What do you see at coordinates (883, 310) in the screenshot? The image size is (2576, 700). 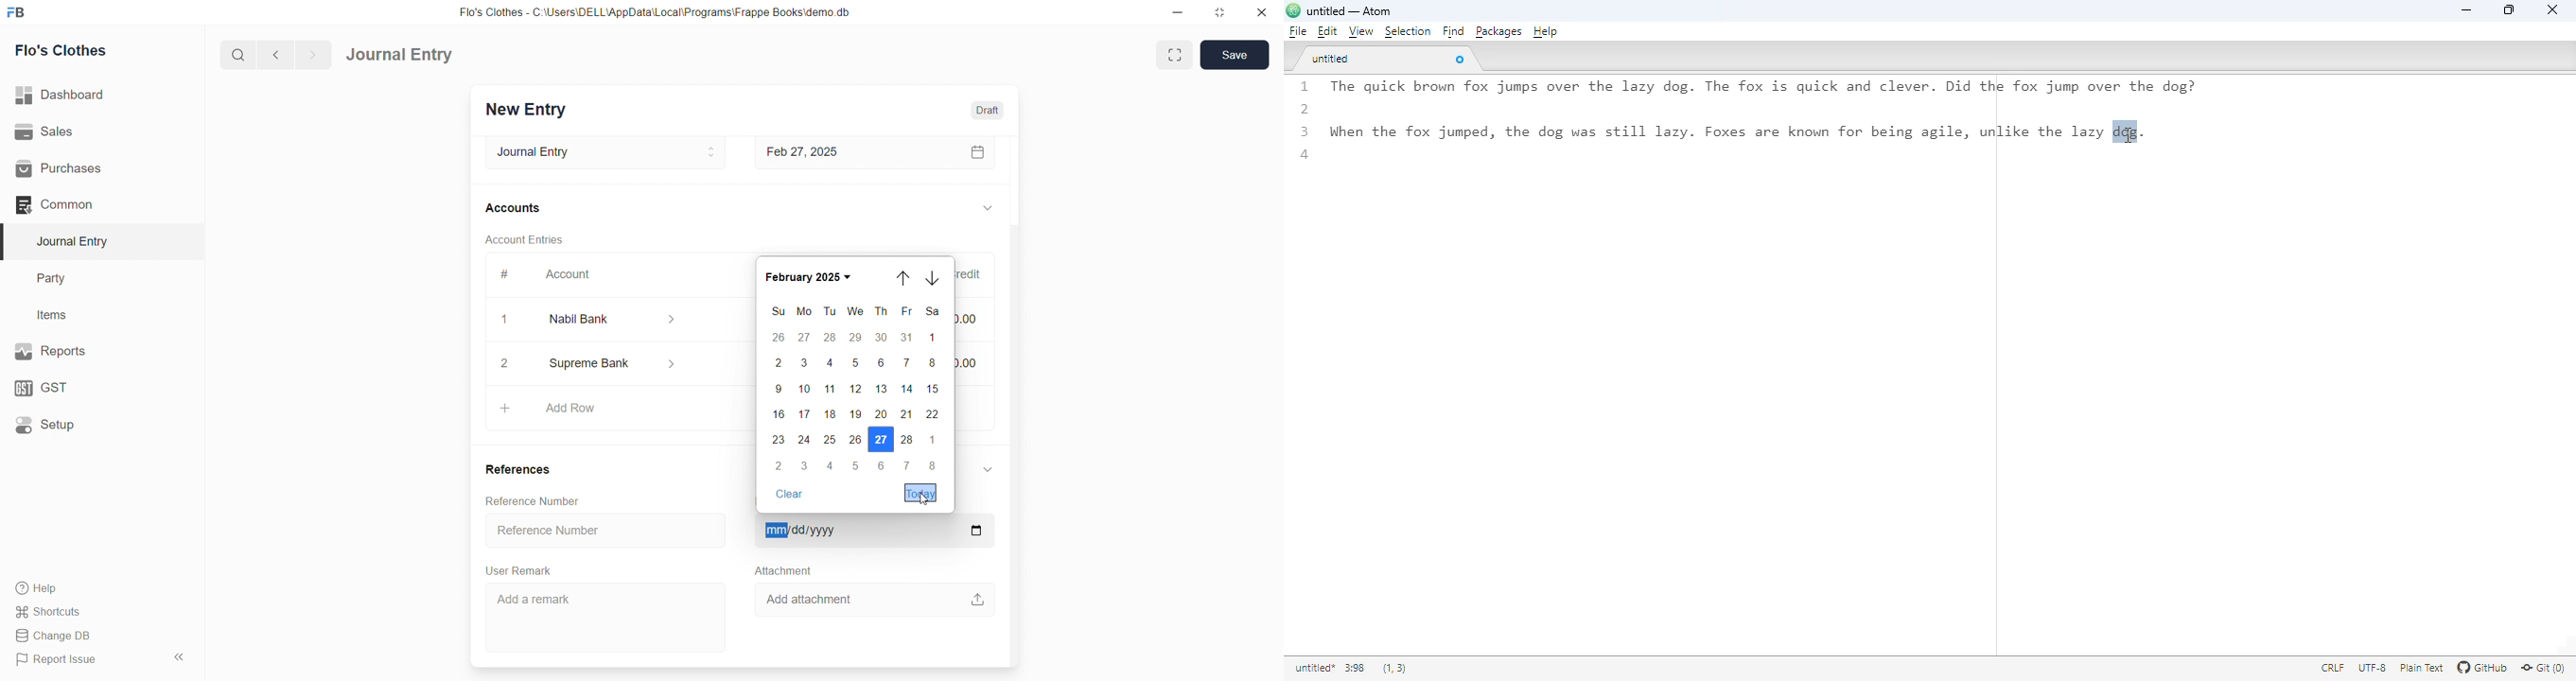 I see `TH` at bounding box center [883, 310].